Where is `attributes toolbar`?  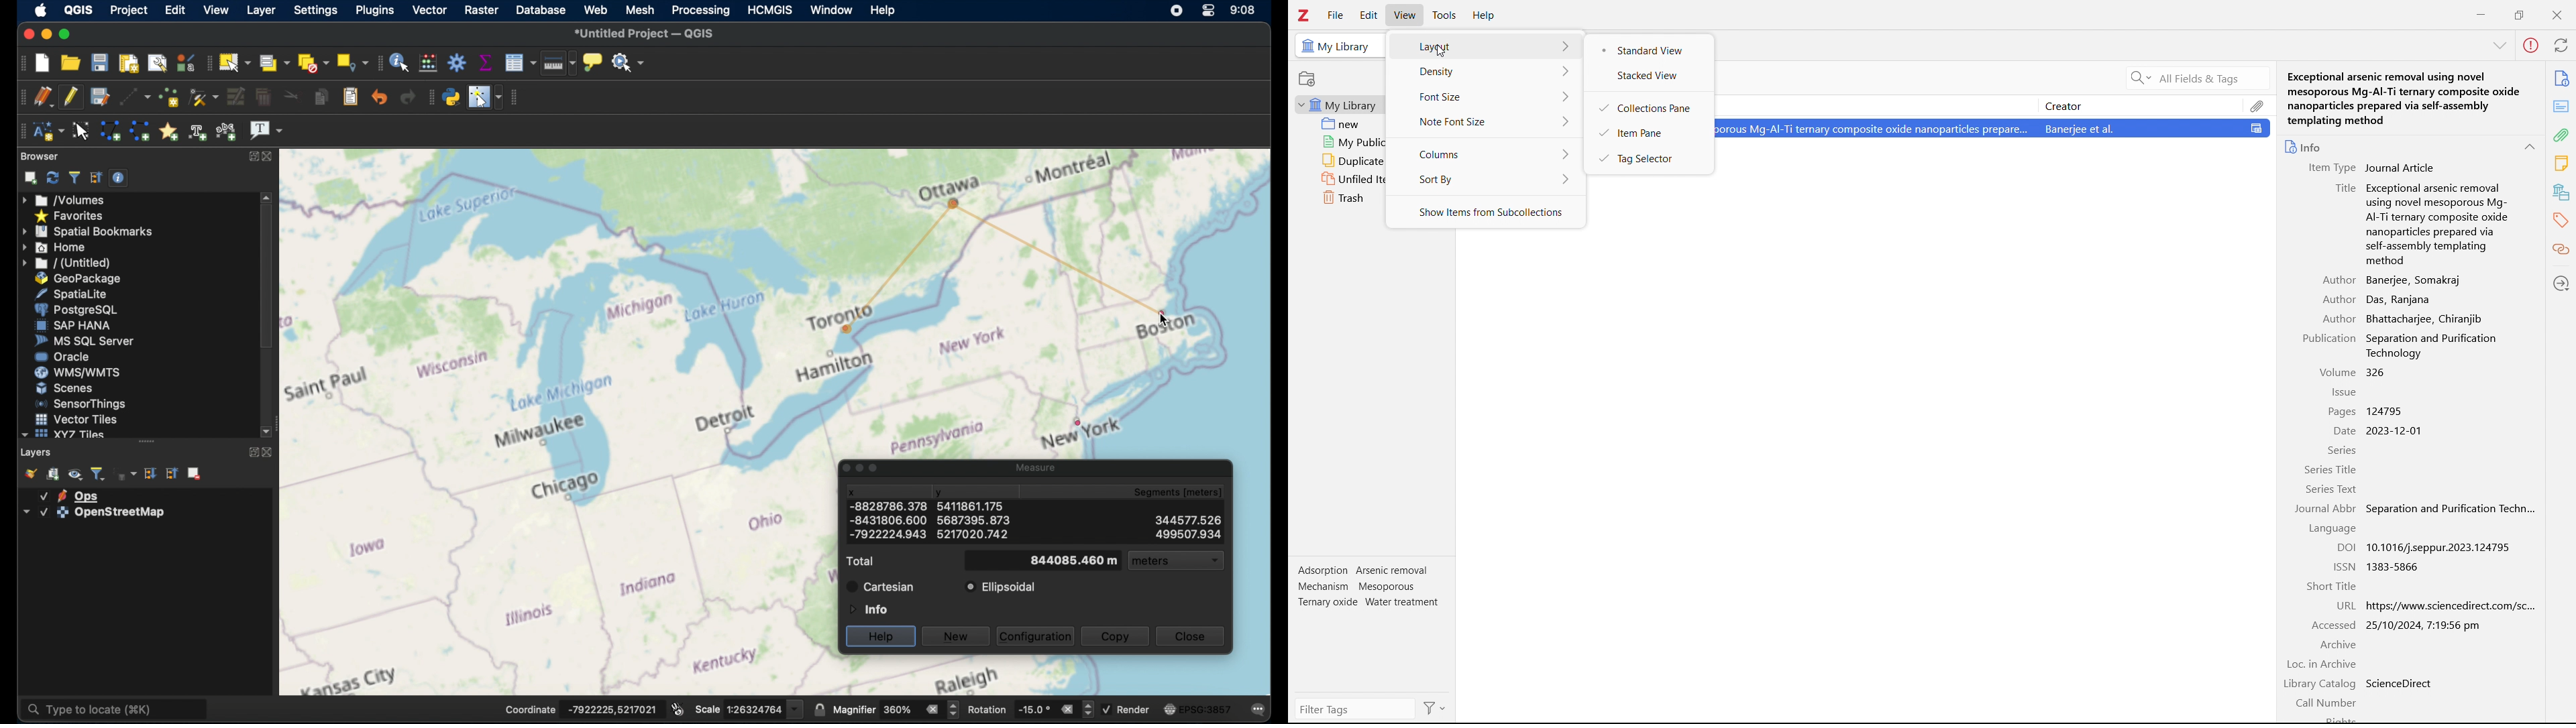 attributes toolbar is located at coordinates (378, 63).